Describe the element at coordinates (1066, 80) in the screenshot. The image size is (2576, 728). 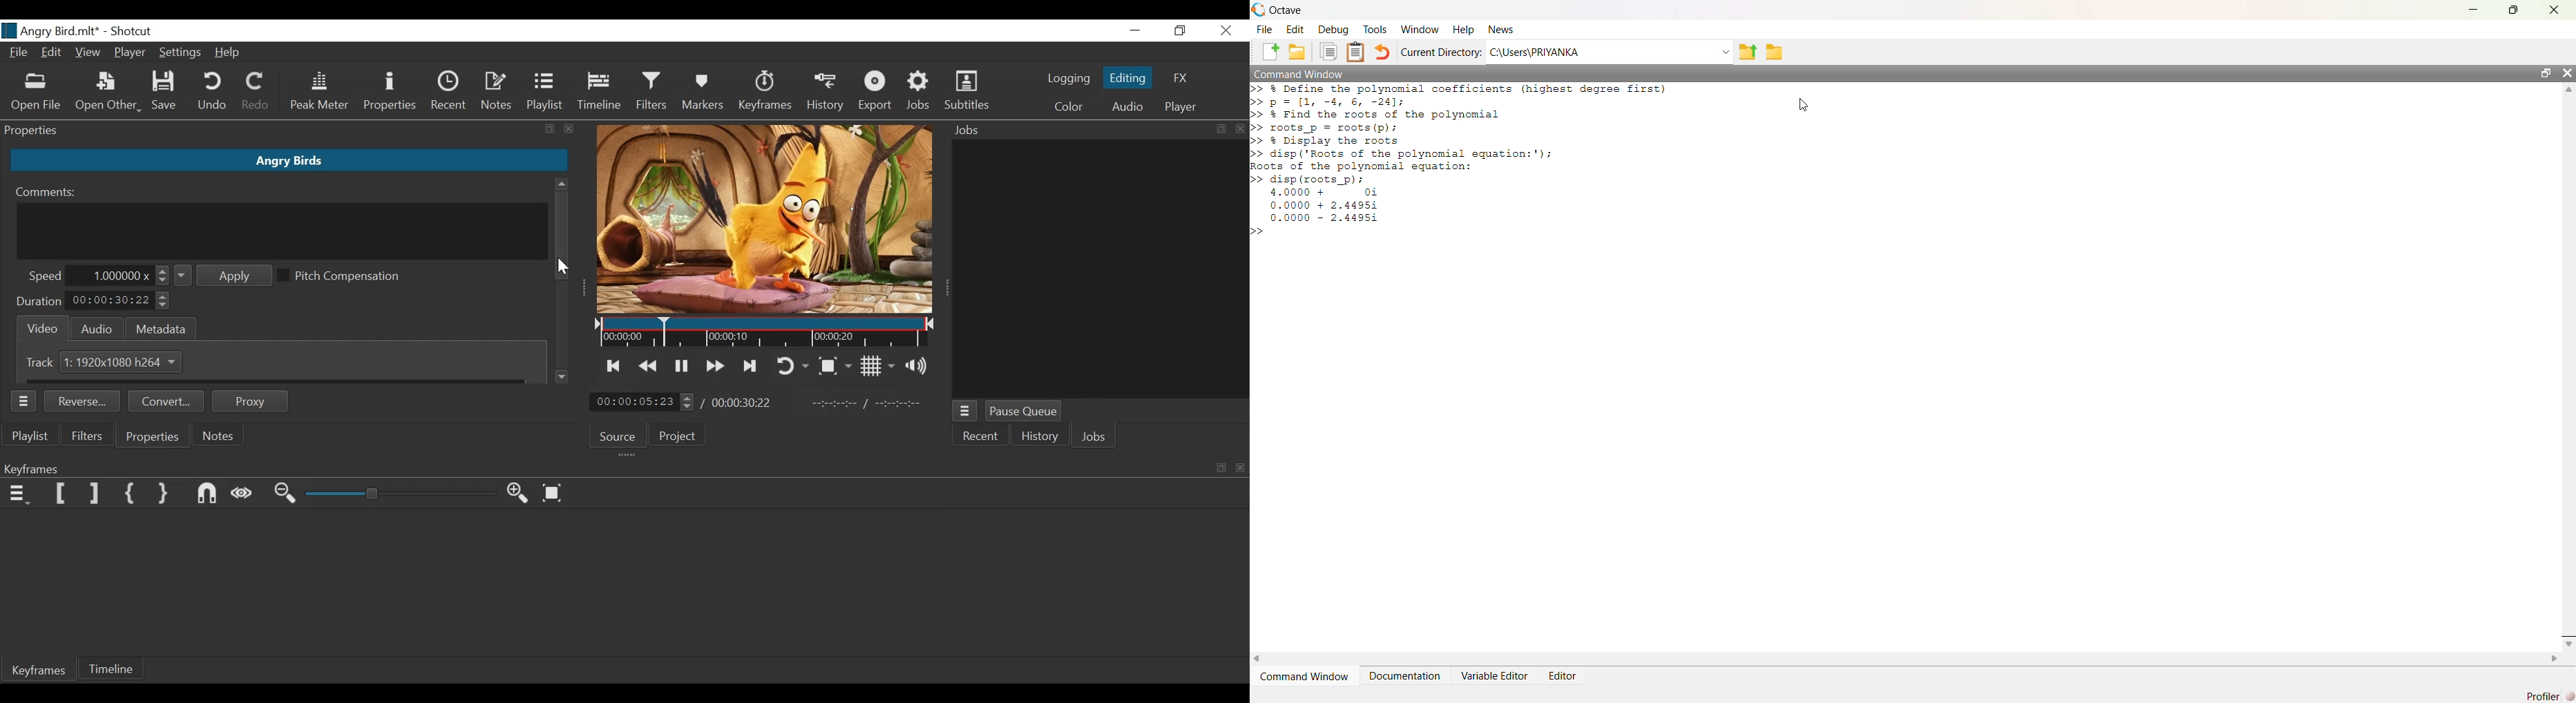
I see `logging` at that location.